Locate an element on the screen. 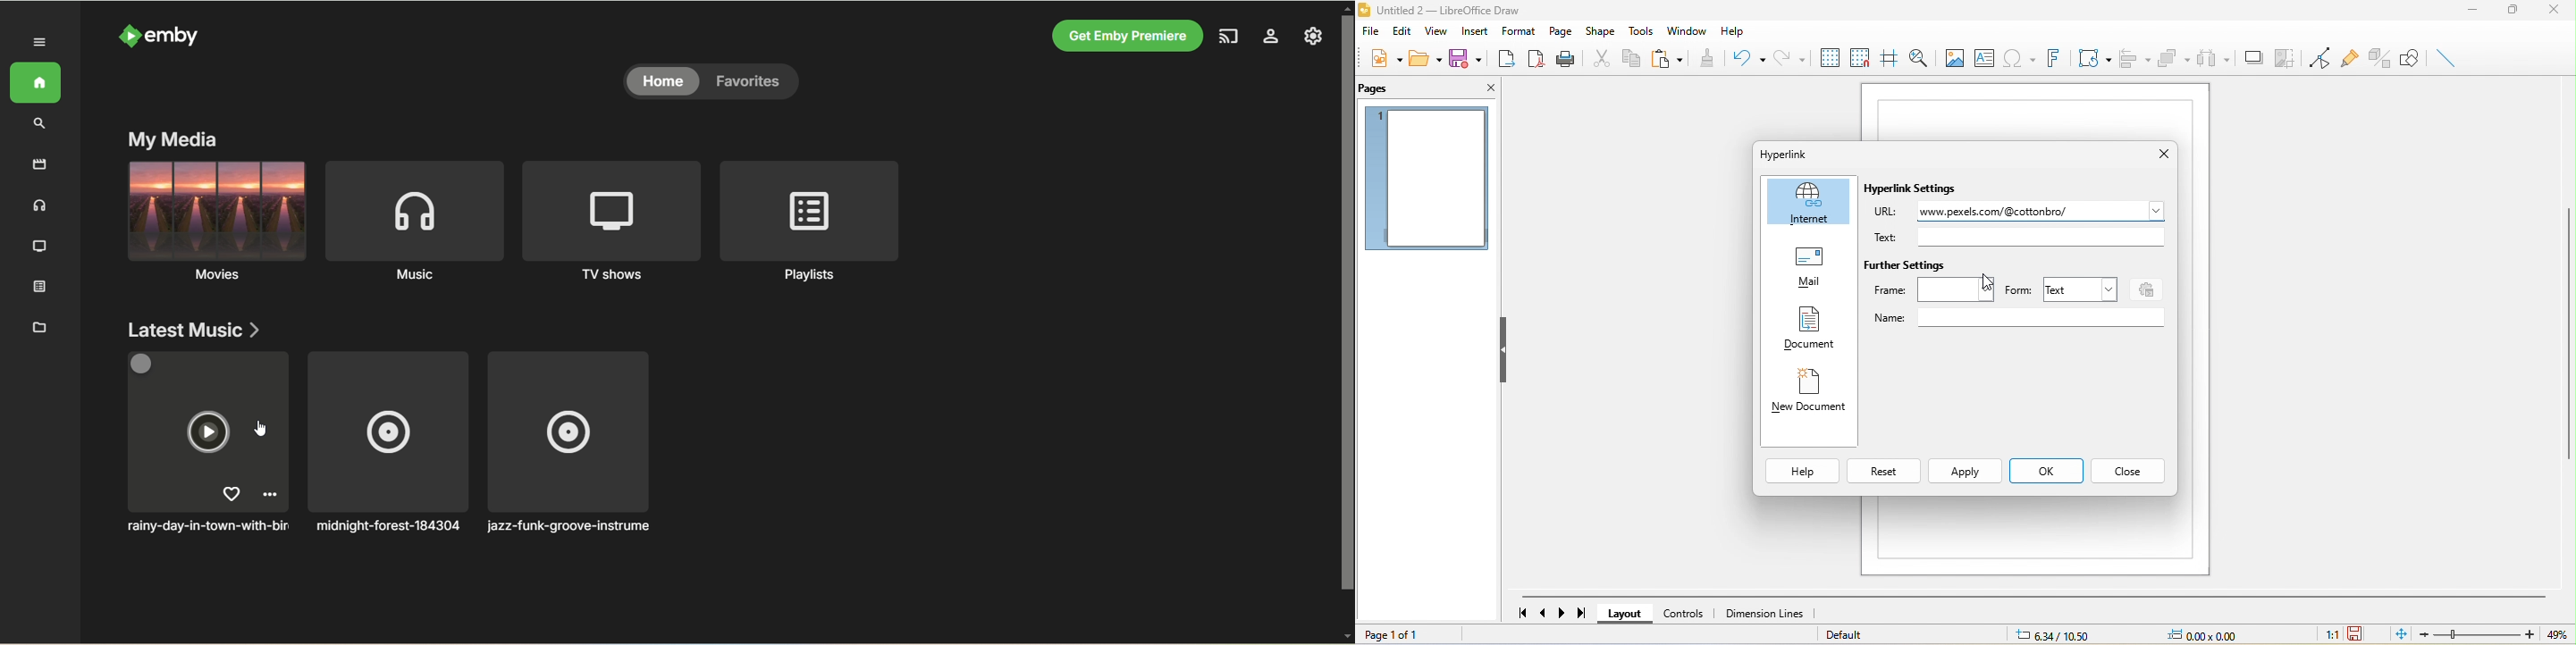 Image resolution: width=2576 pixels, height=672 pixels. window is located at coordinates (1684, 32).